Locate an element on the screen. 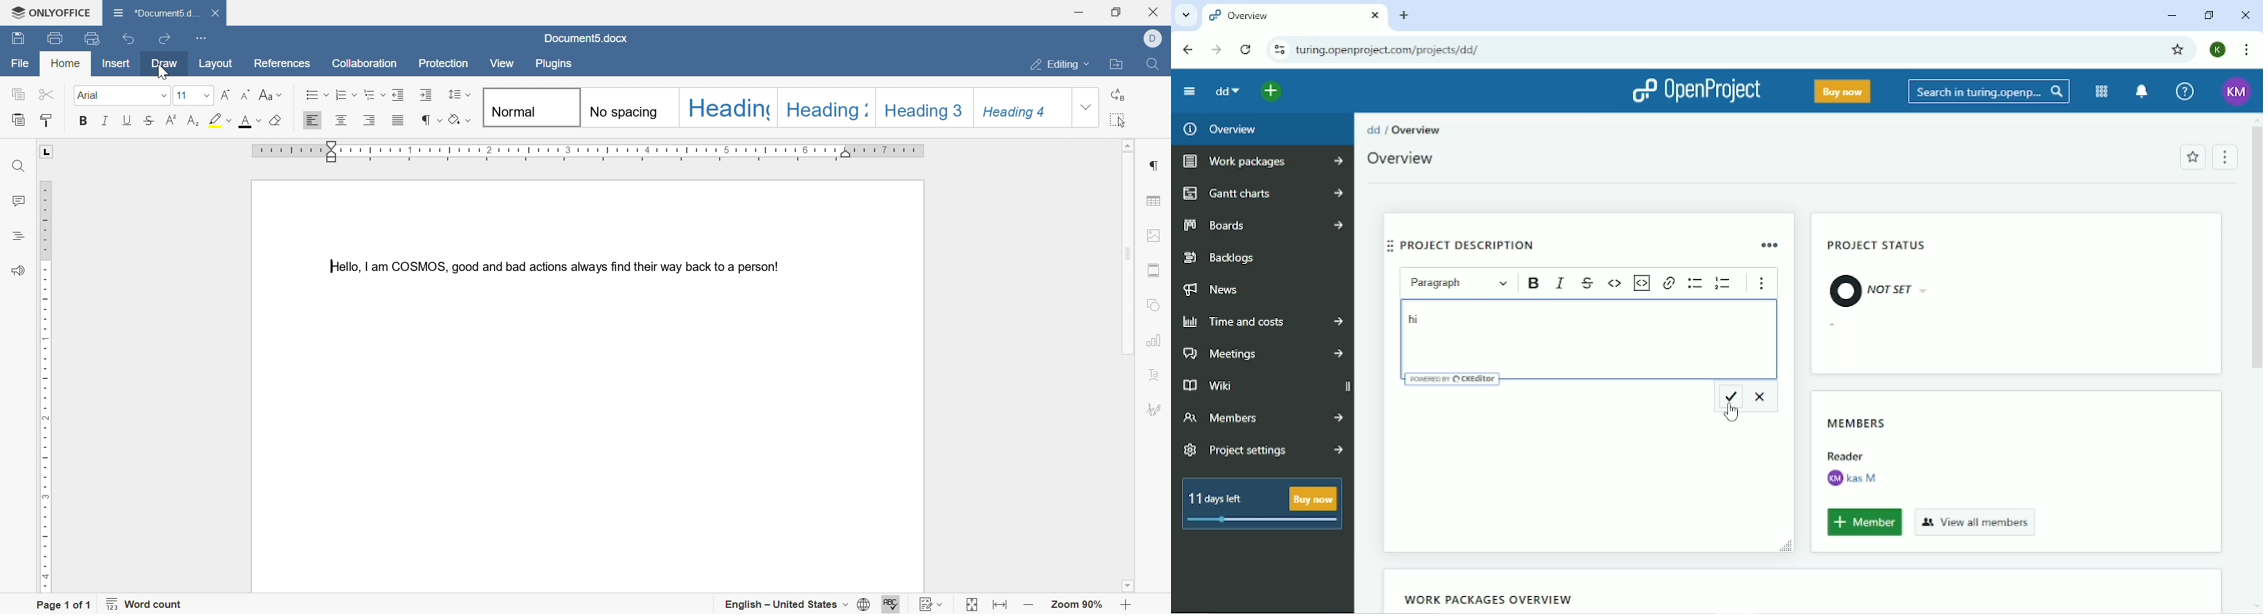 This screenshot has width=2268, height=616. ruler is located at coordinates (44, 384).